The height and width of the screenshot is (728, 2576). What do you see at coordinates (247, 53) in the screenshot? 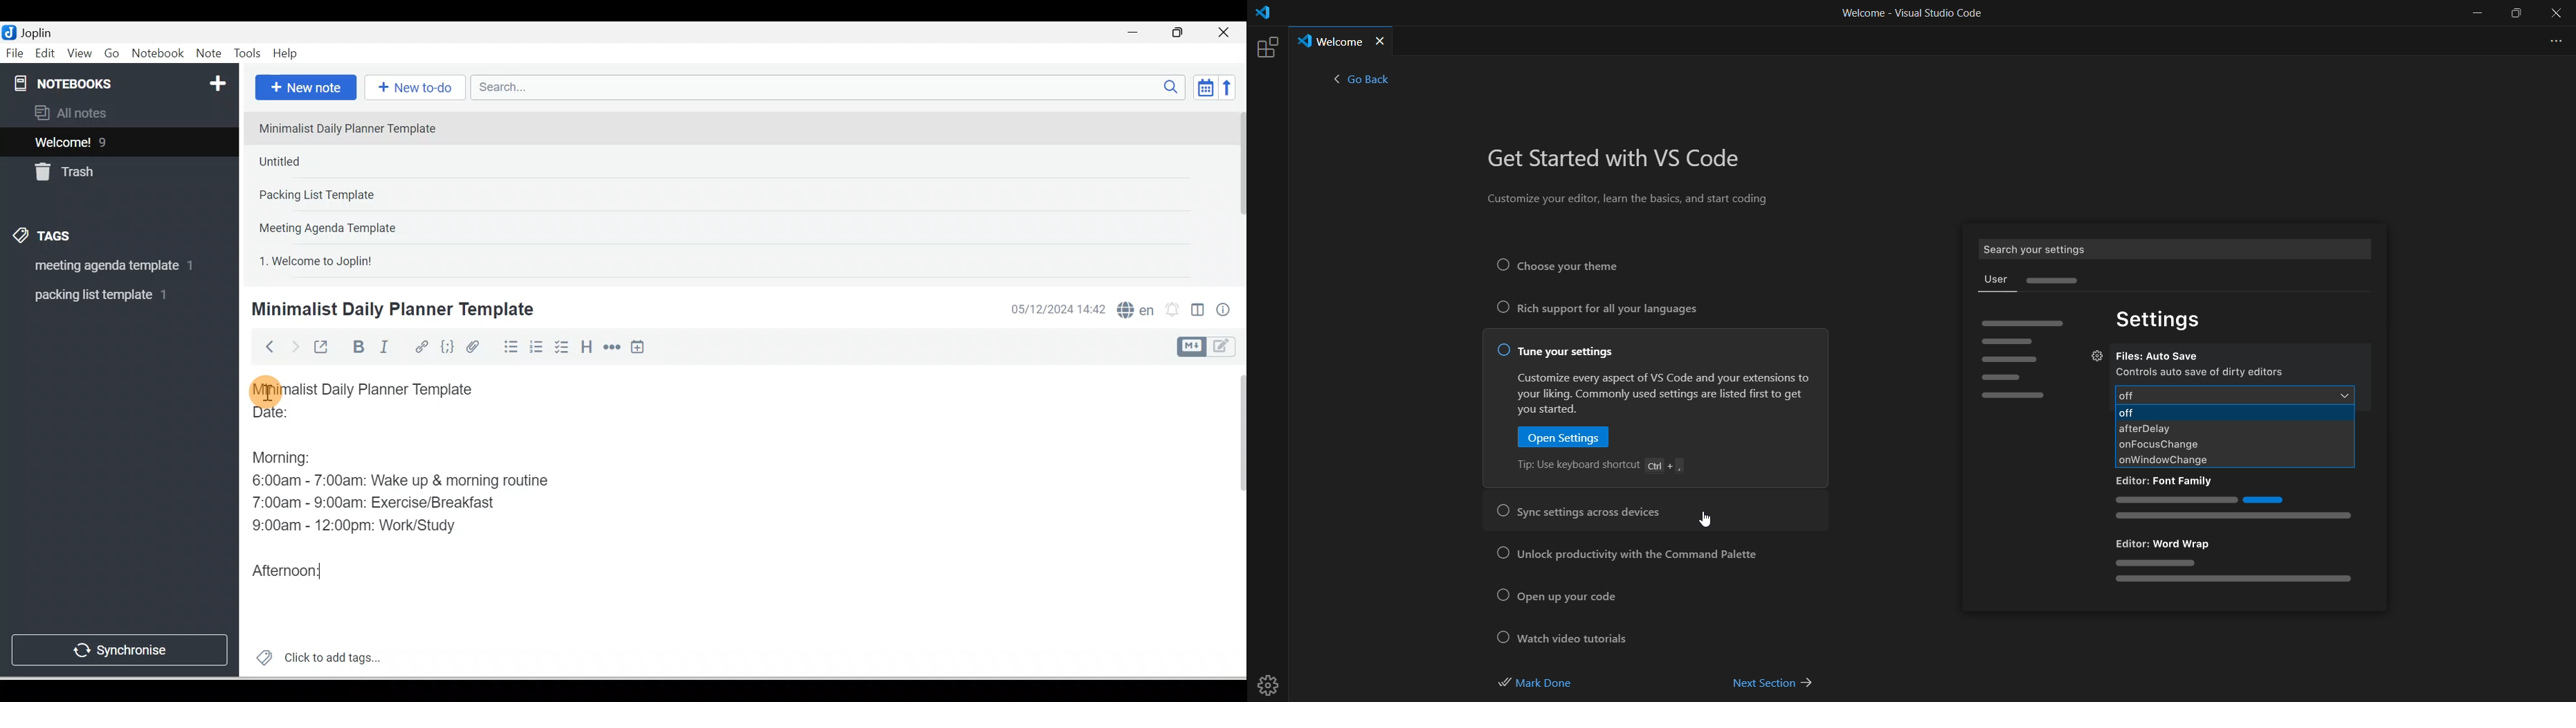
I see `Tools` at bounding box center [247, 53].